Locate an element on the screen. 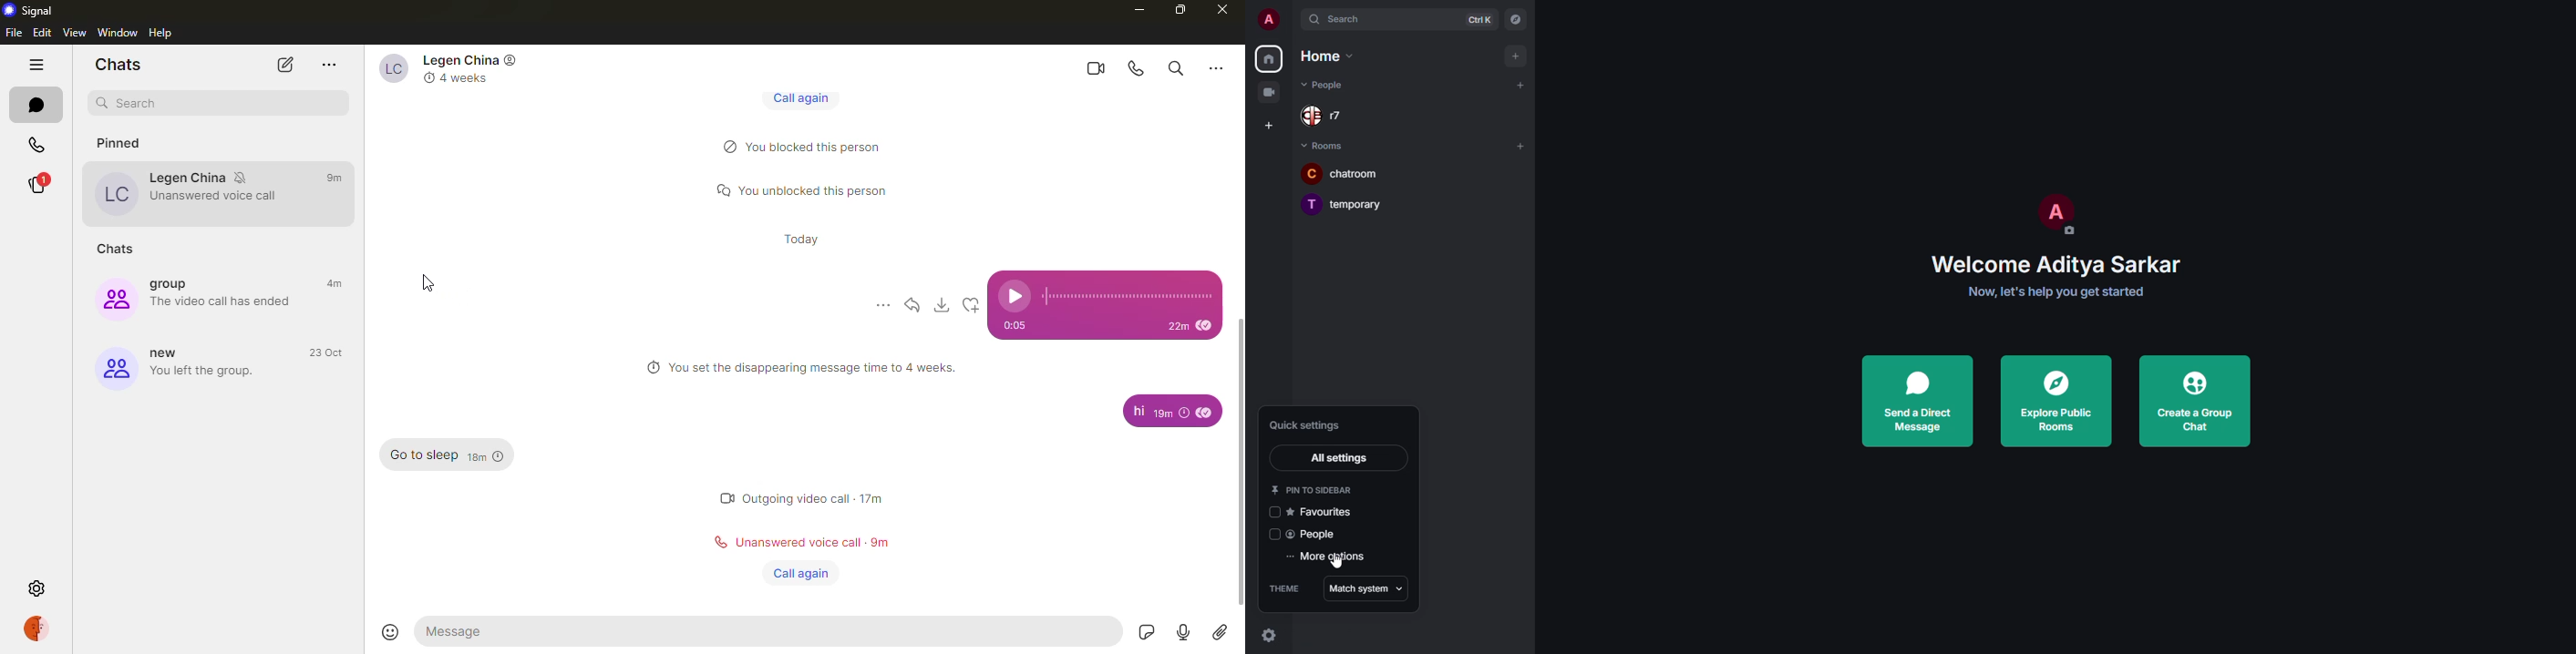 The width and height of the screenshot is (2576, 672). emoji is located at coordinates (386, 631).